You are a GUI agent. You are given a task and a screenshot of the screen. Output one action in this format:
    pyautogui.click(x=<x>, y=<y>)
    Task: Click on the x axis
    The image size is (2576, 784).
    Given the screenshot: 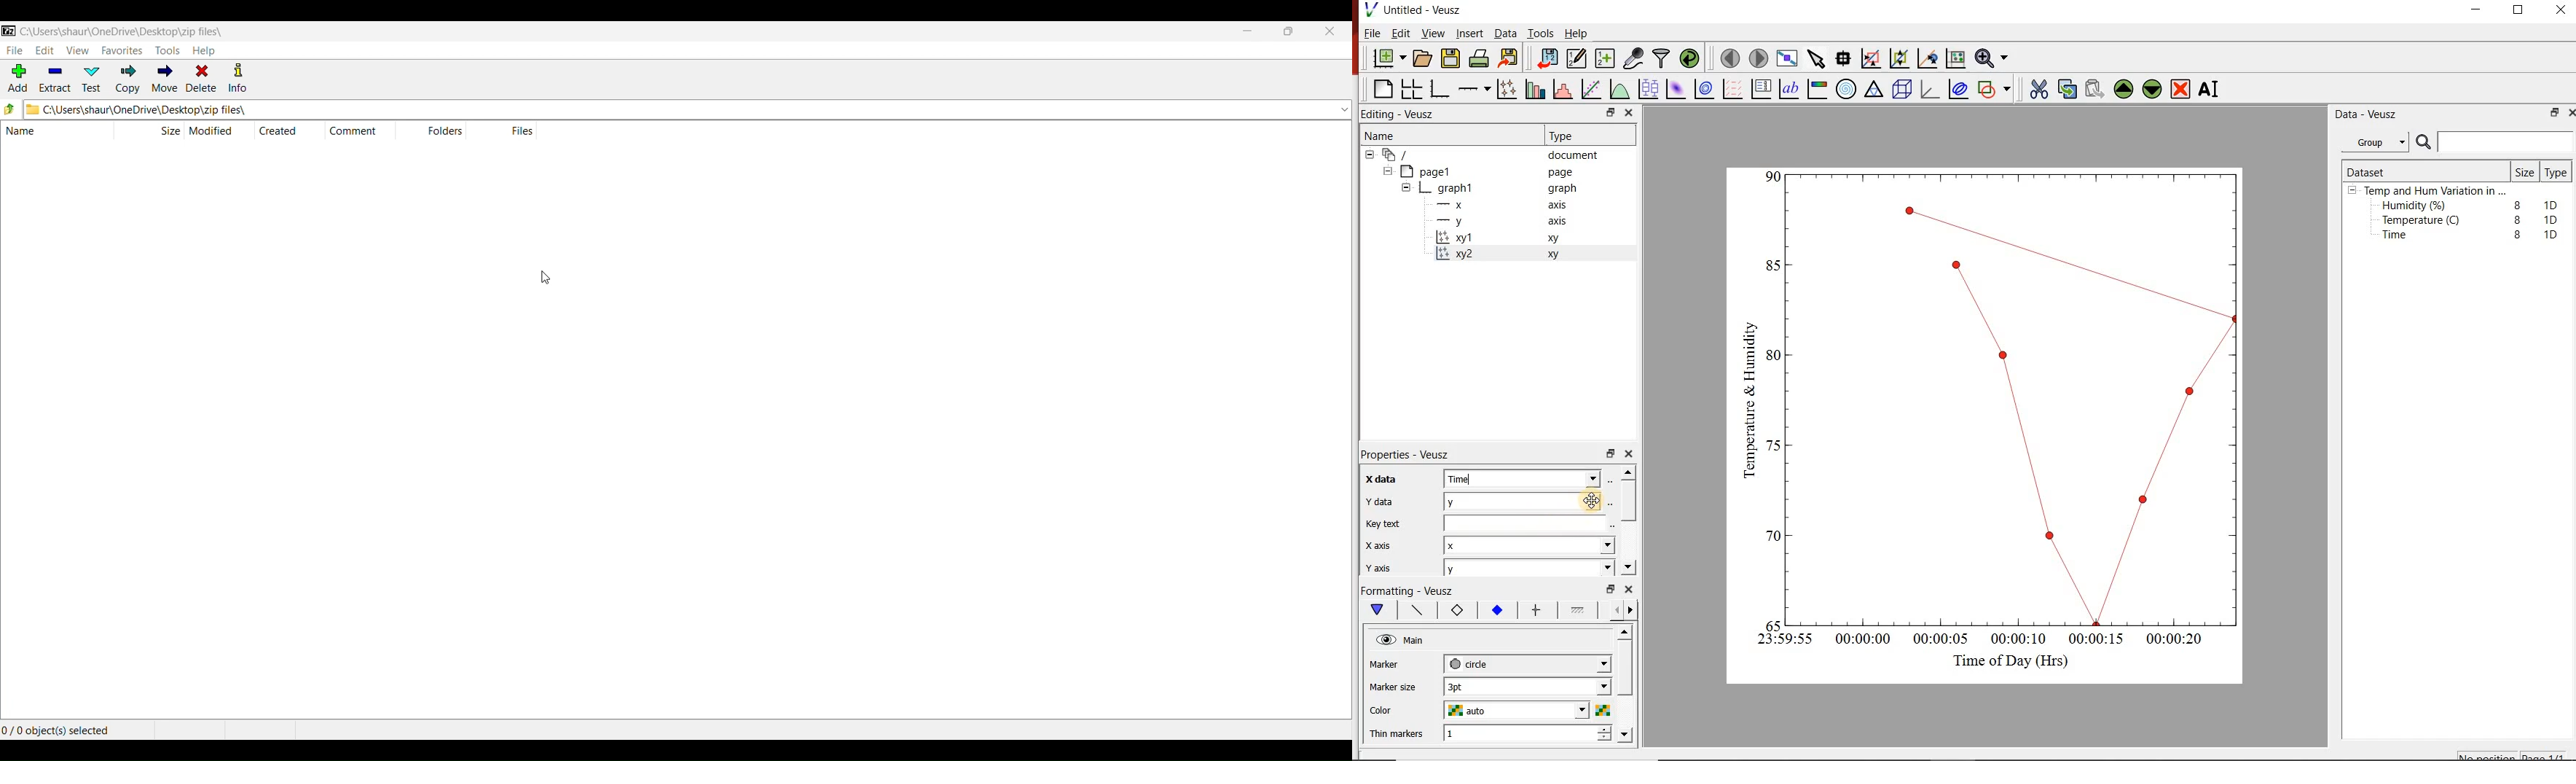 What is the action you would take?
    pyautogui.click(x=1387, y=545)
    